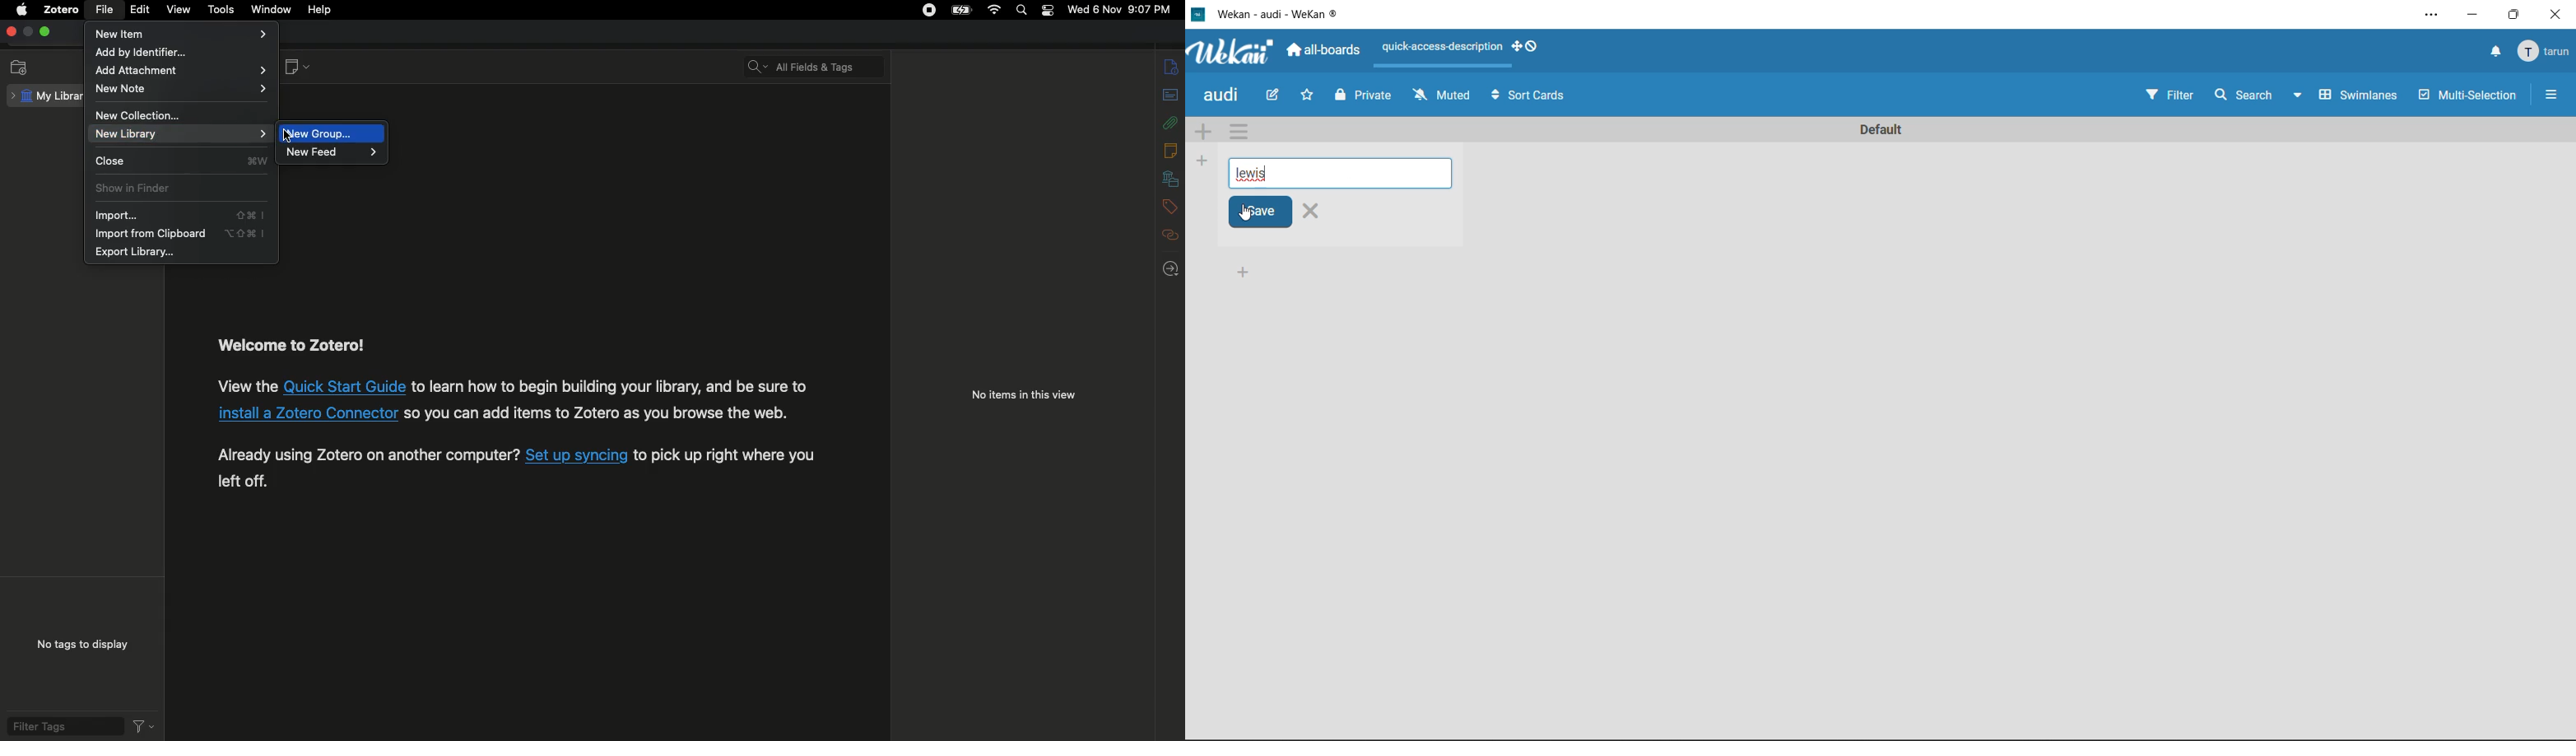 The width and height of the screenshot is (2576, 756). I want to click on cursor, so click(1245, 212).